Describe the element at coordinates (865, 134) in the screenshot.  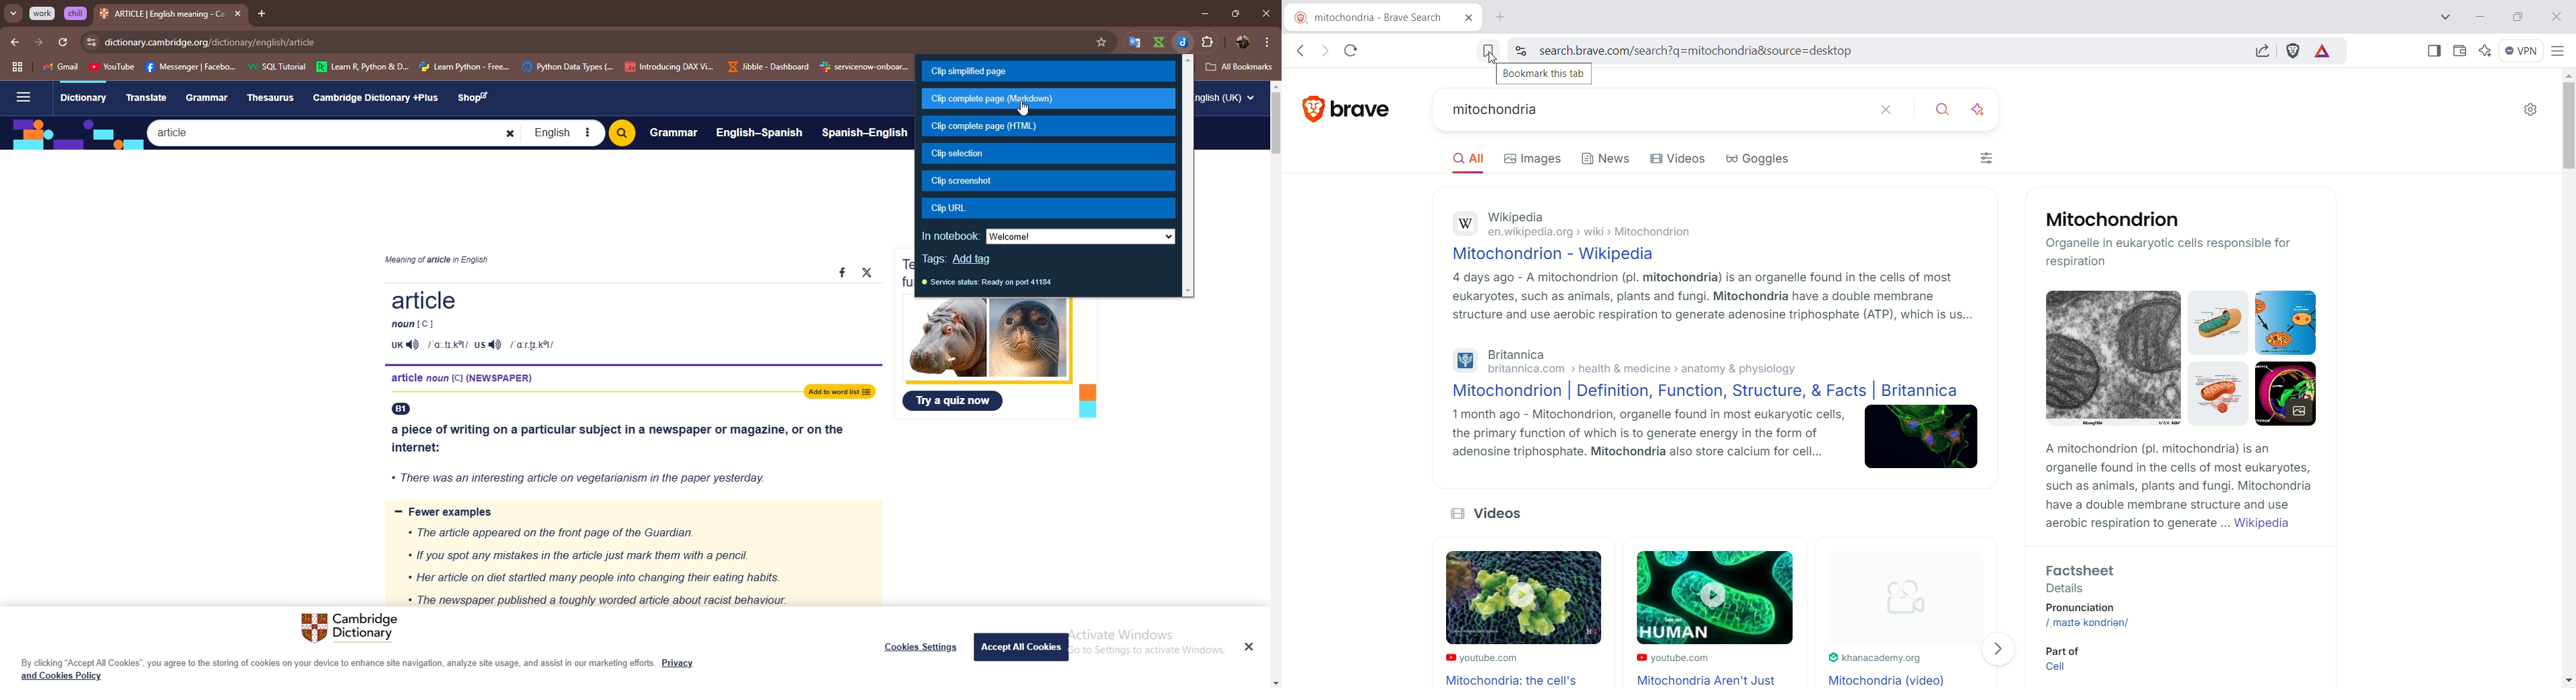
I see `Spanish-English` at that location.